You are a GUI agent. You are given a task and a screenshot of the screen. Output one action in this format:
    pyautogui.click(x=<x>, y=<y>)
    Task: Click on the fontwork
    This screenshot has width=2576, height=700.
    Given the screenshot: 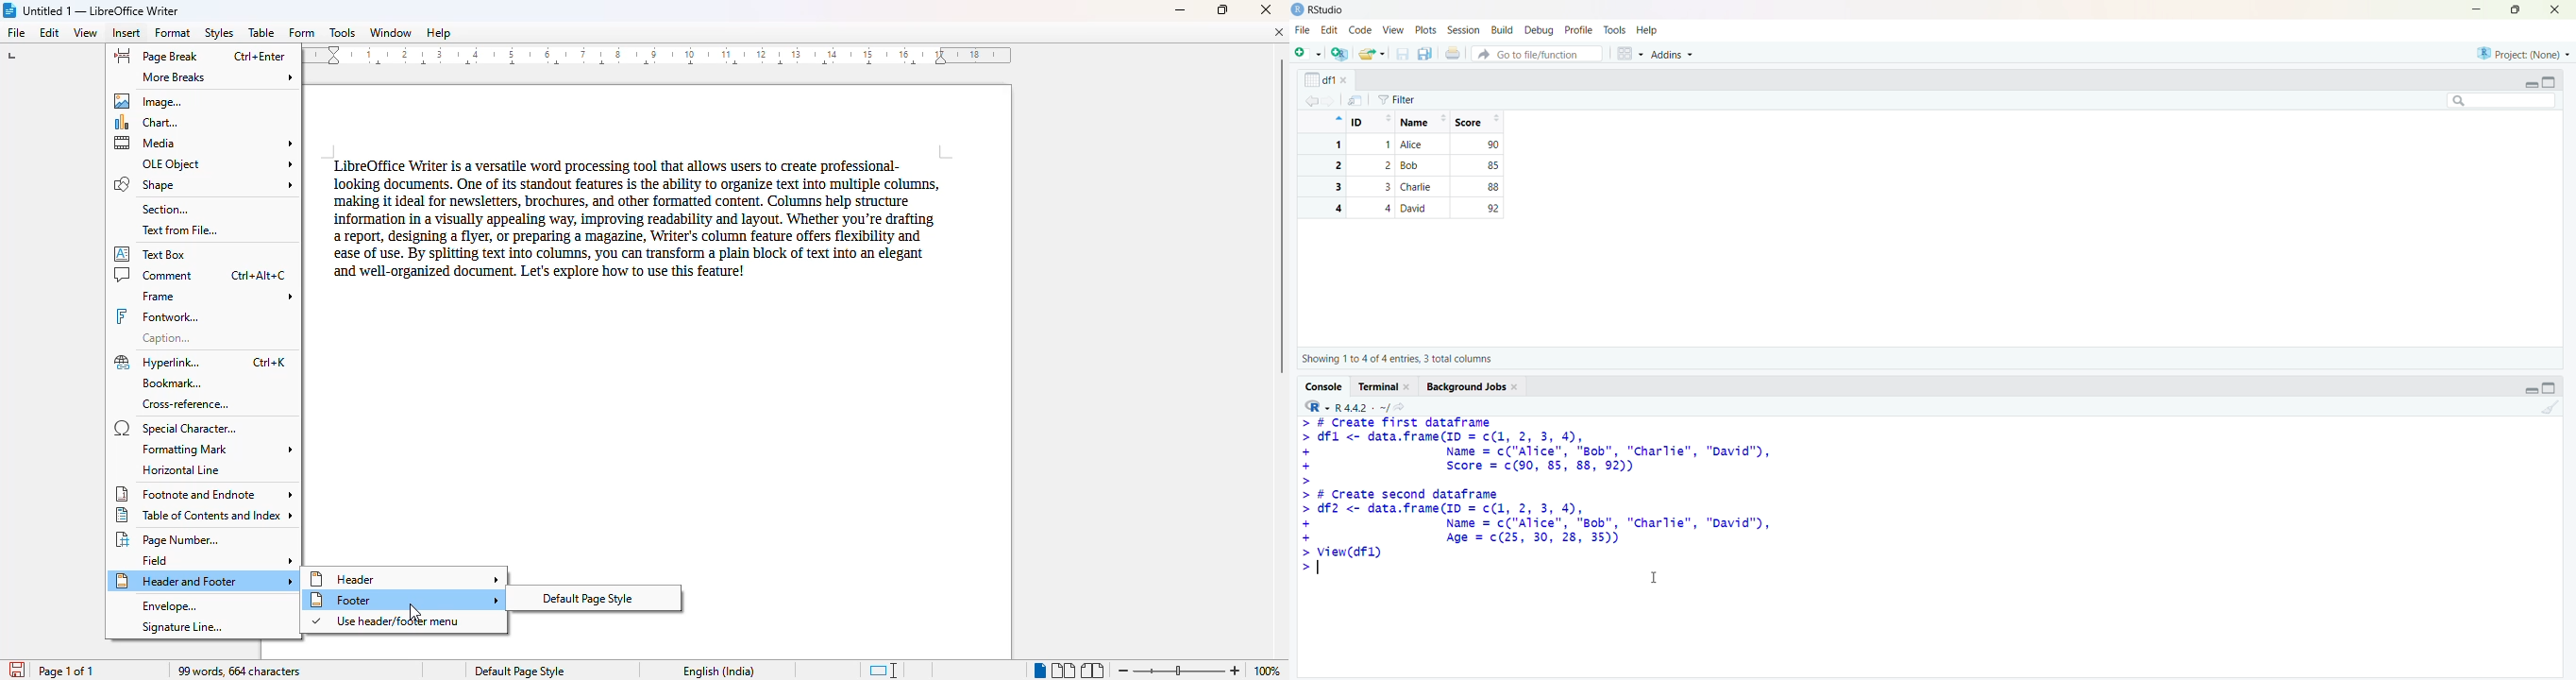 What is the action you would take?
    pyautogui.click(x=158, y=316)
    